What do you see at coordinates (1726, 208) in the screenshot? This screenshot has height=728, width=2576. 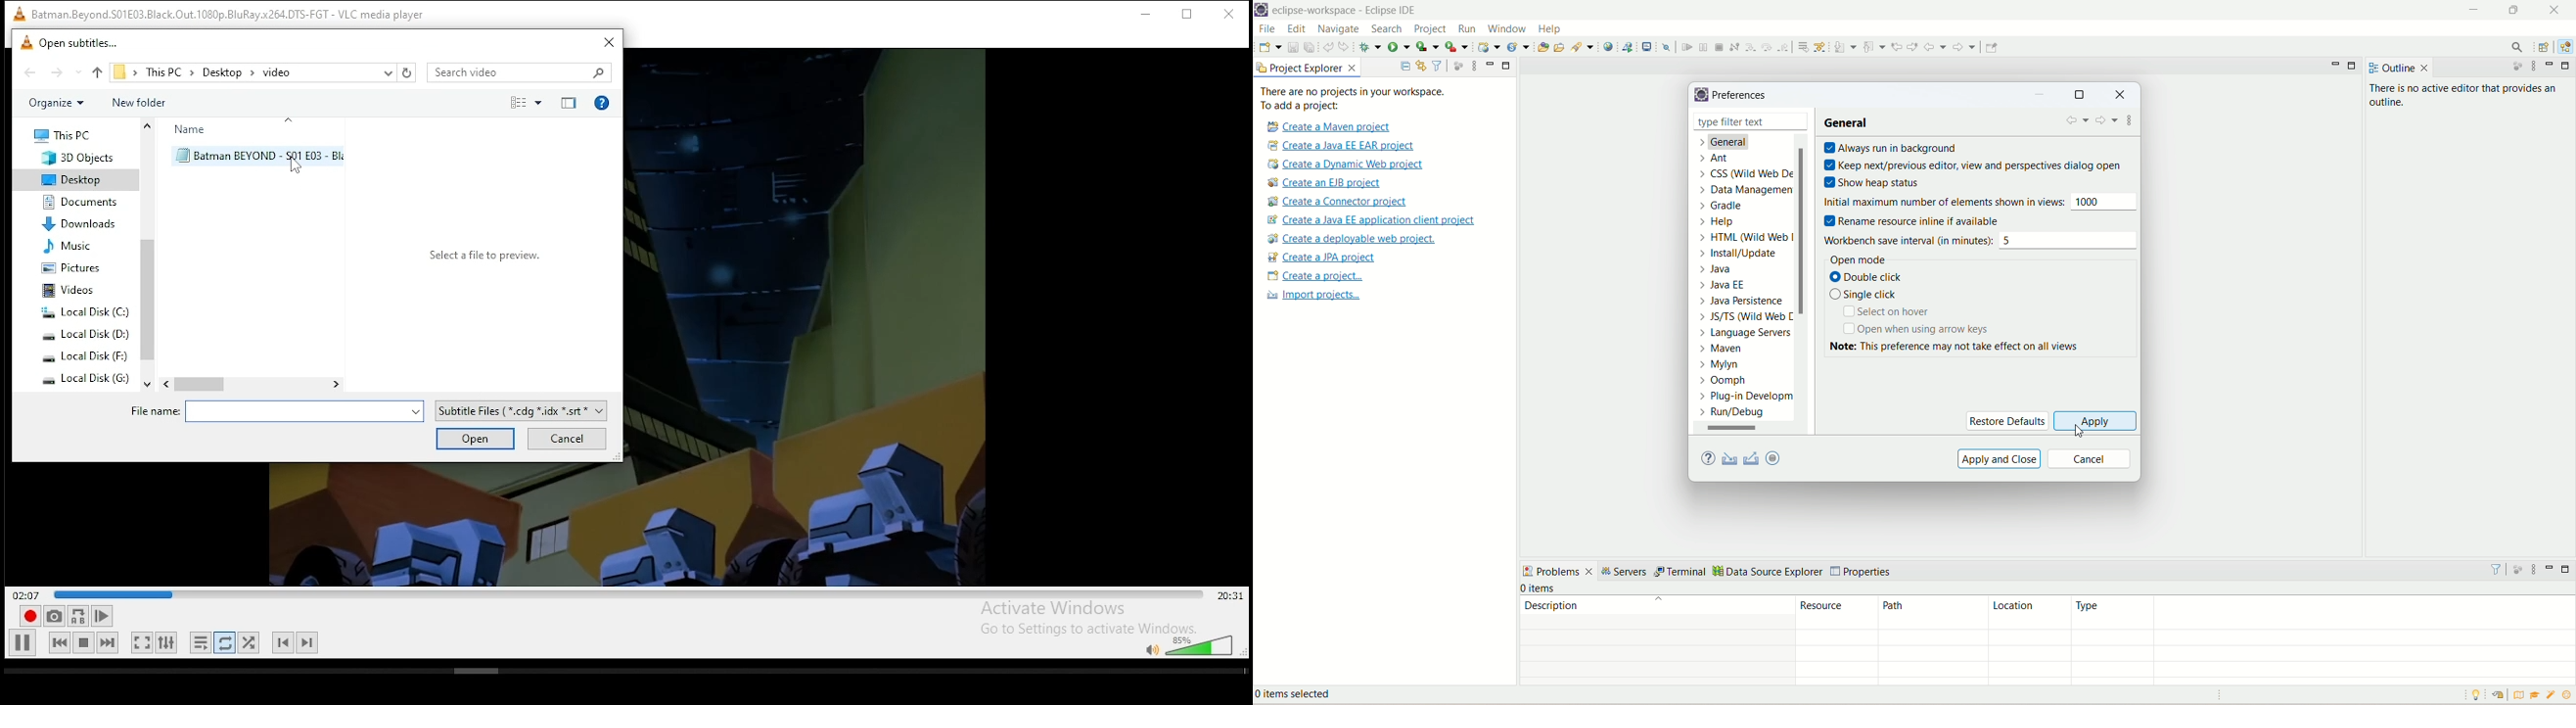 I see `gradle` at bounding box center [1726, 208].